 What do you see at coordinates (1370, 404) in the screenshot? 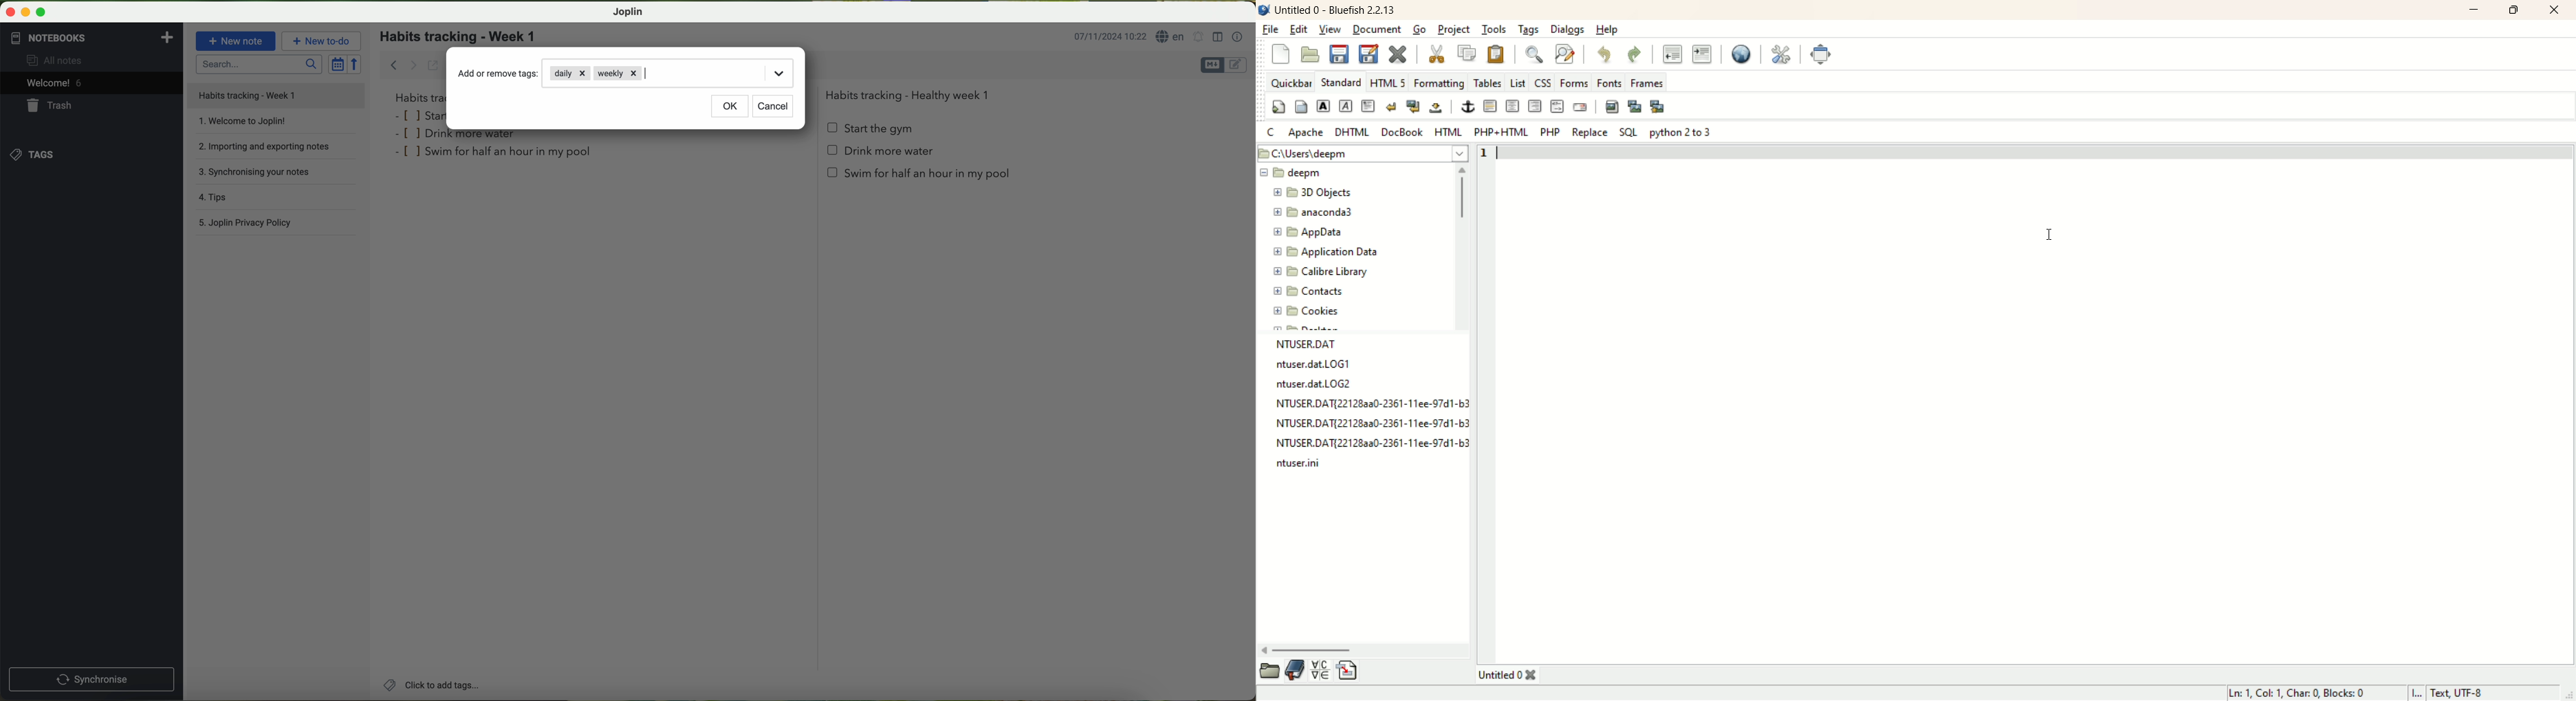
I see `file name` at bounding box center [1370, 404].